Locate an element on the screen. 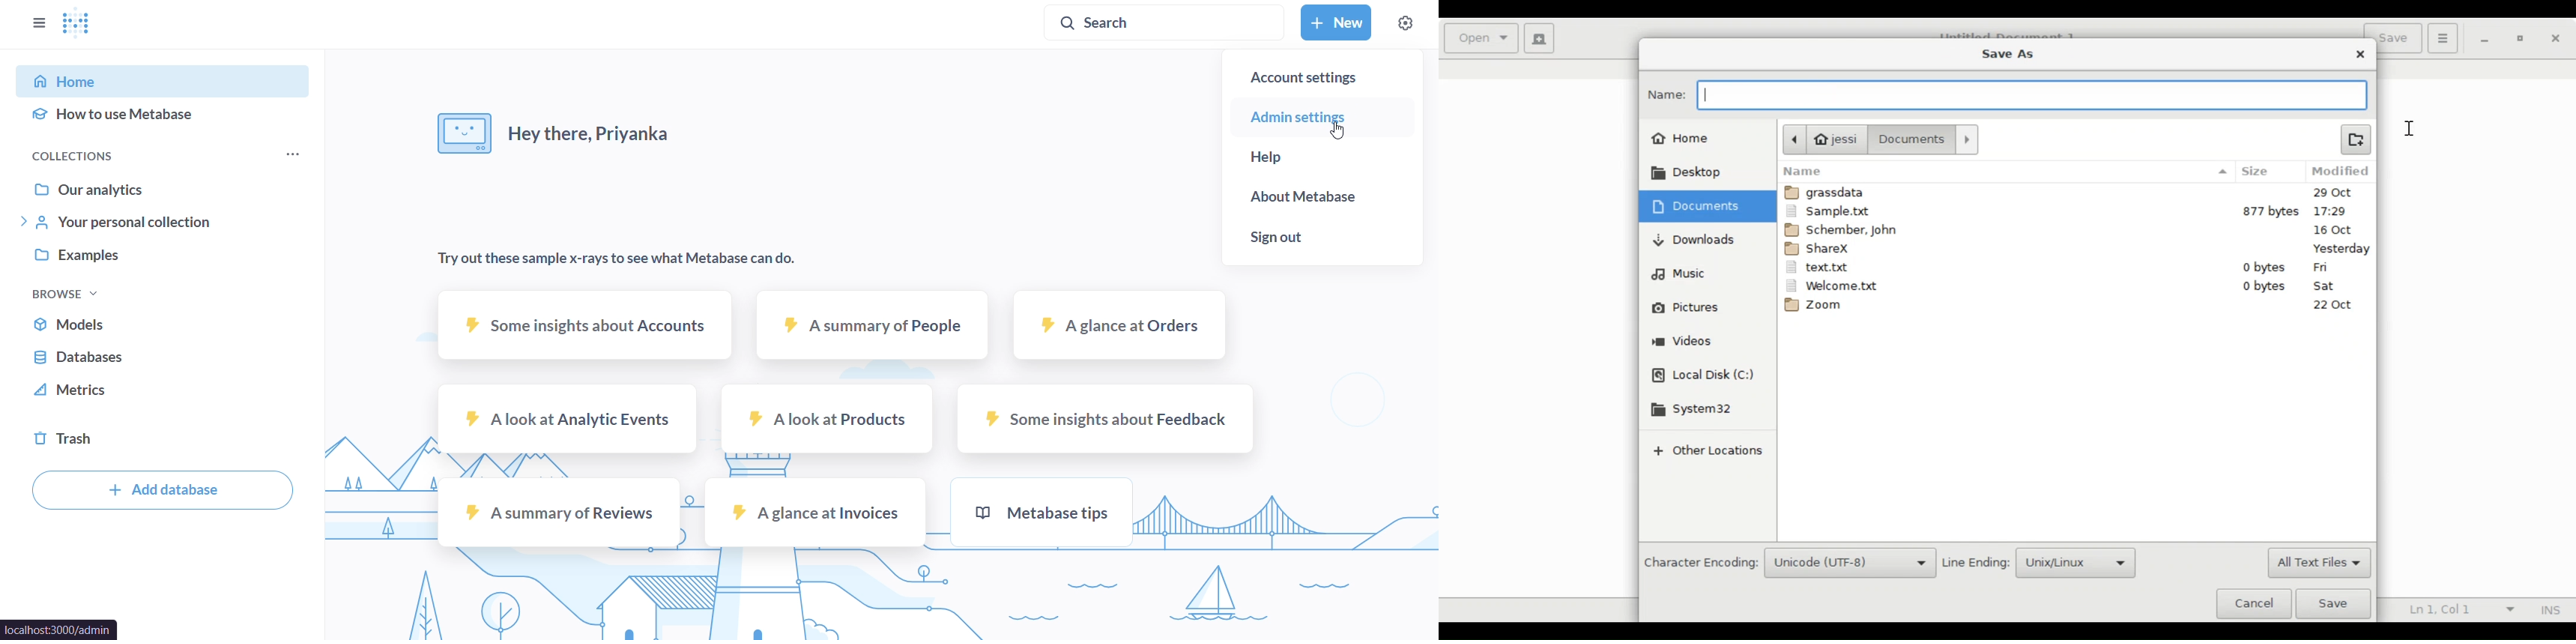  minimize is located at coordinates (2487, 40).